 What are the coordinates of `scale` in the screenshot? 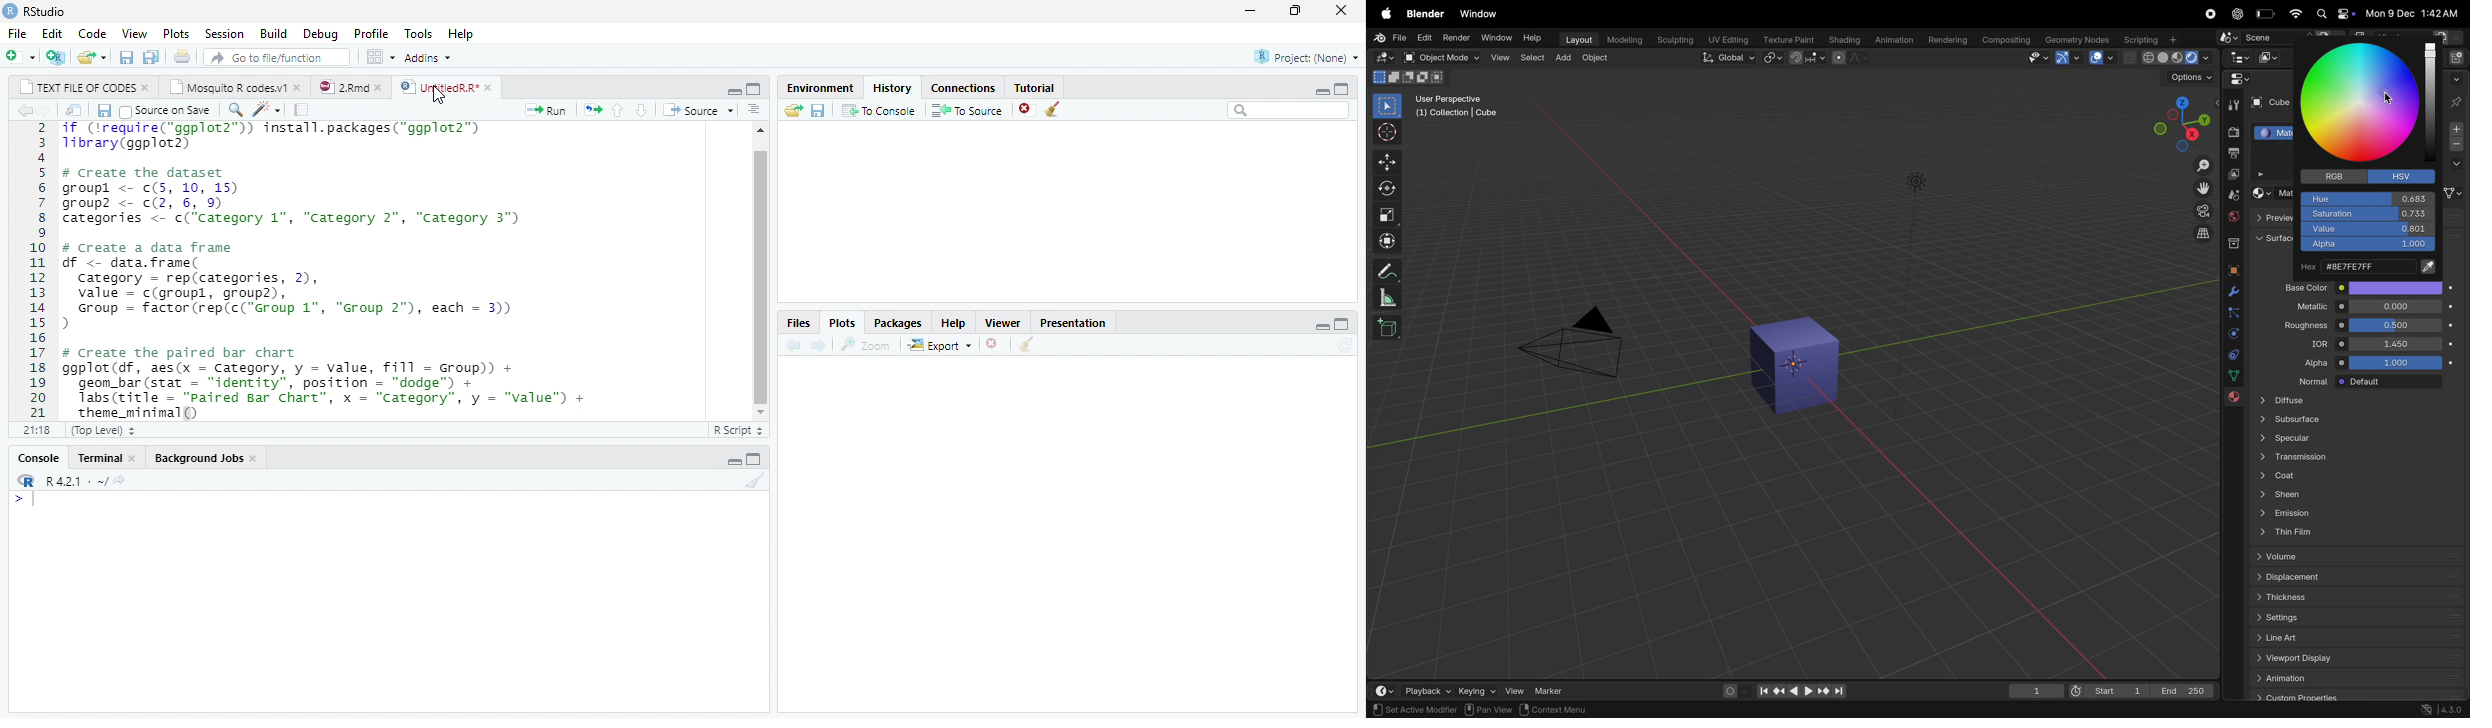 It's located at (1386, 214).